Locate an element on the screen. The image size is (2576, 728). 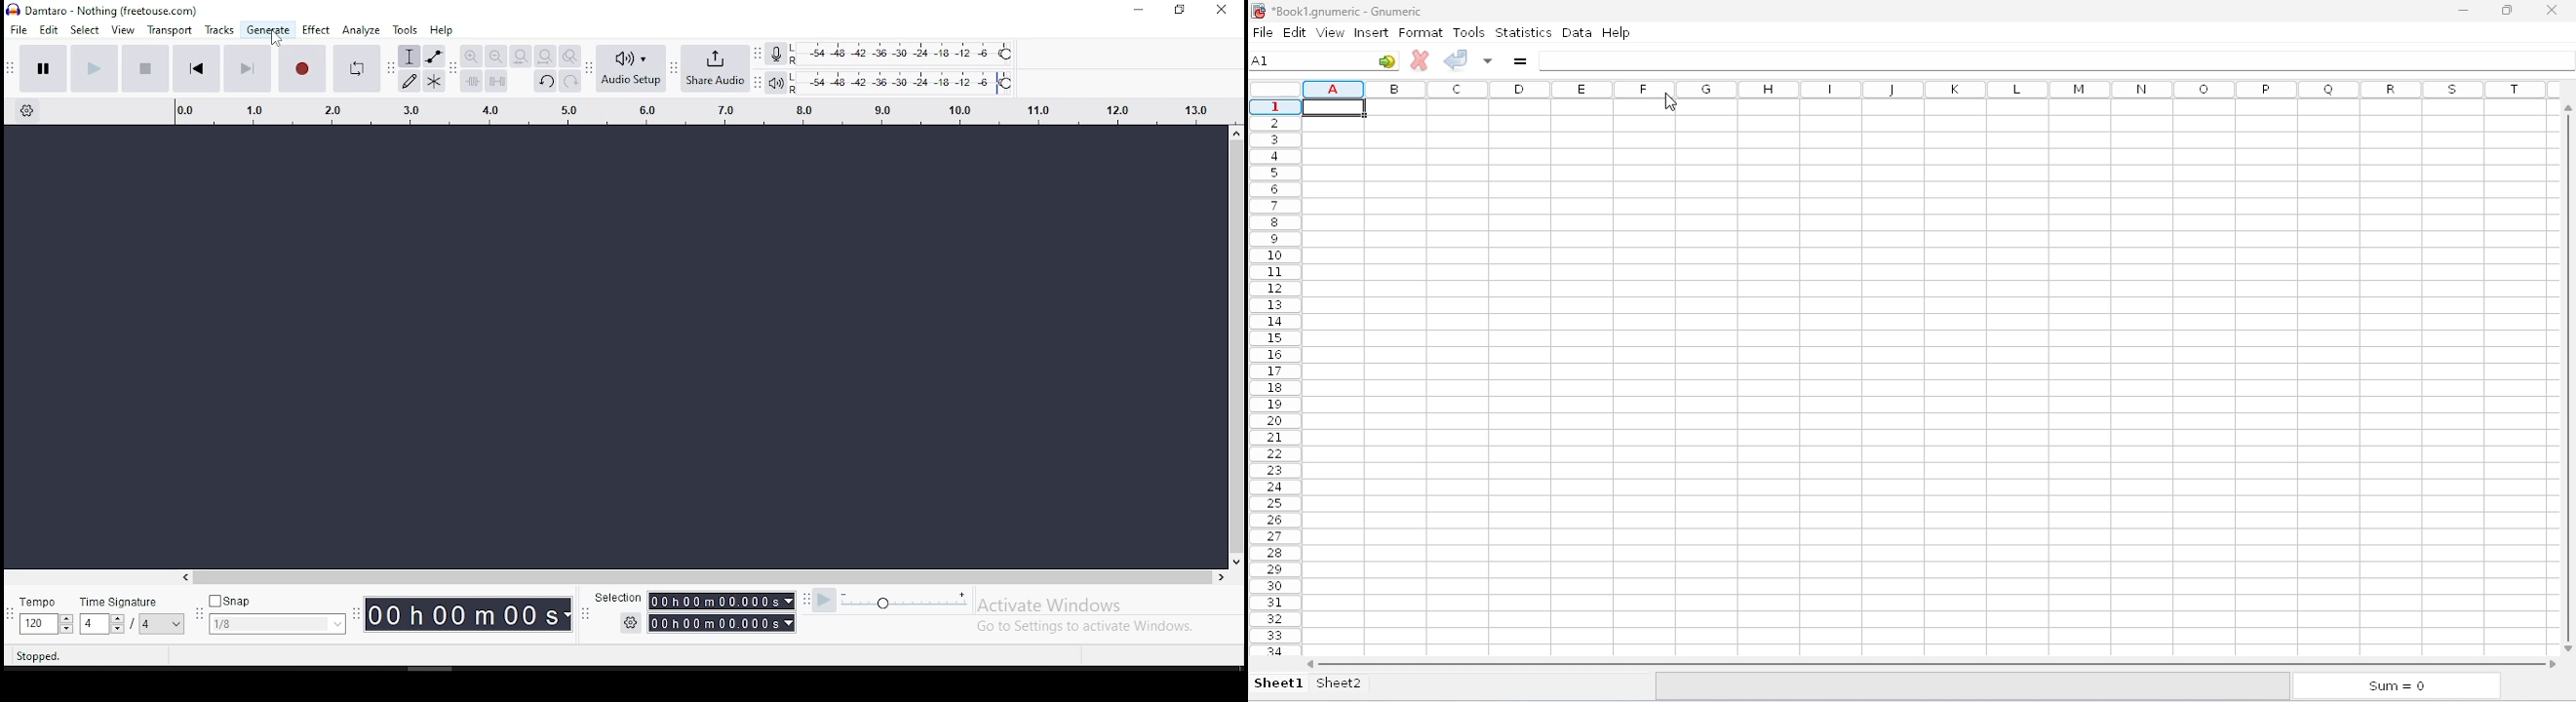
record is located at coordinates (302, 68).